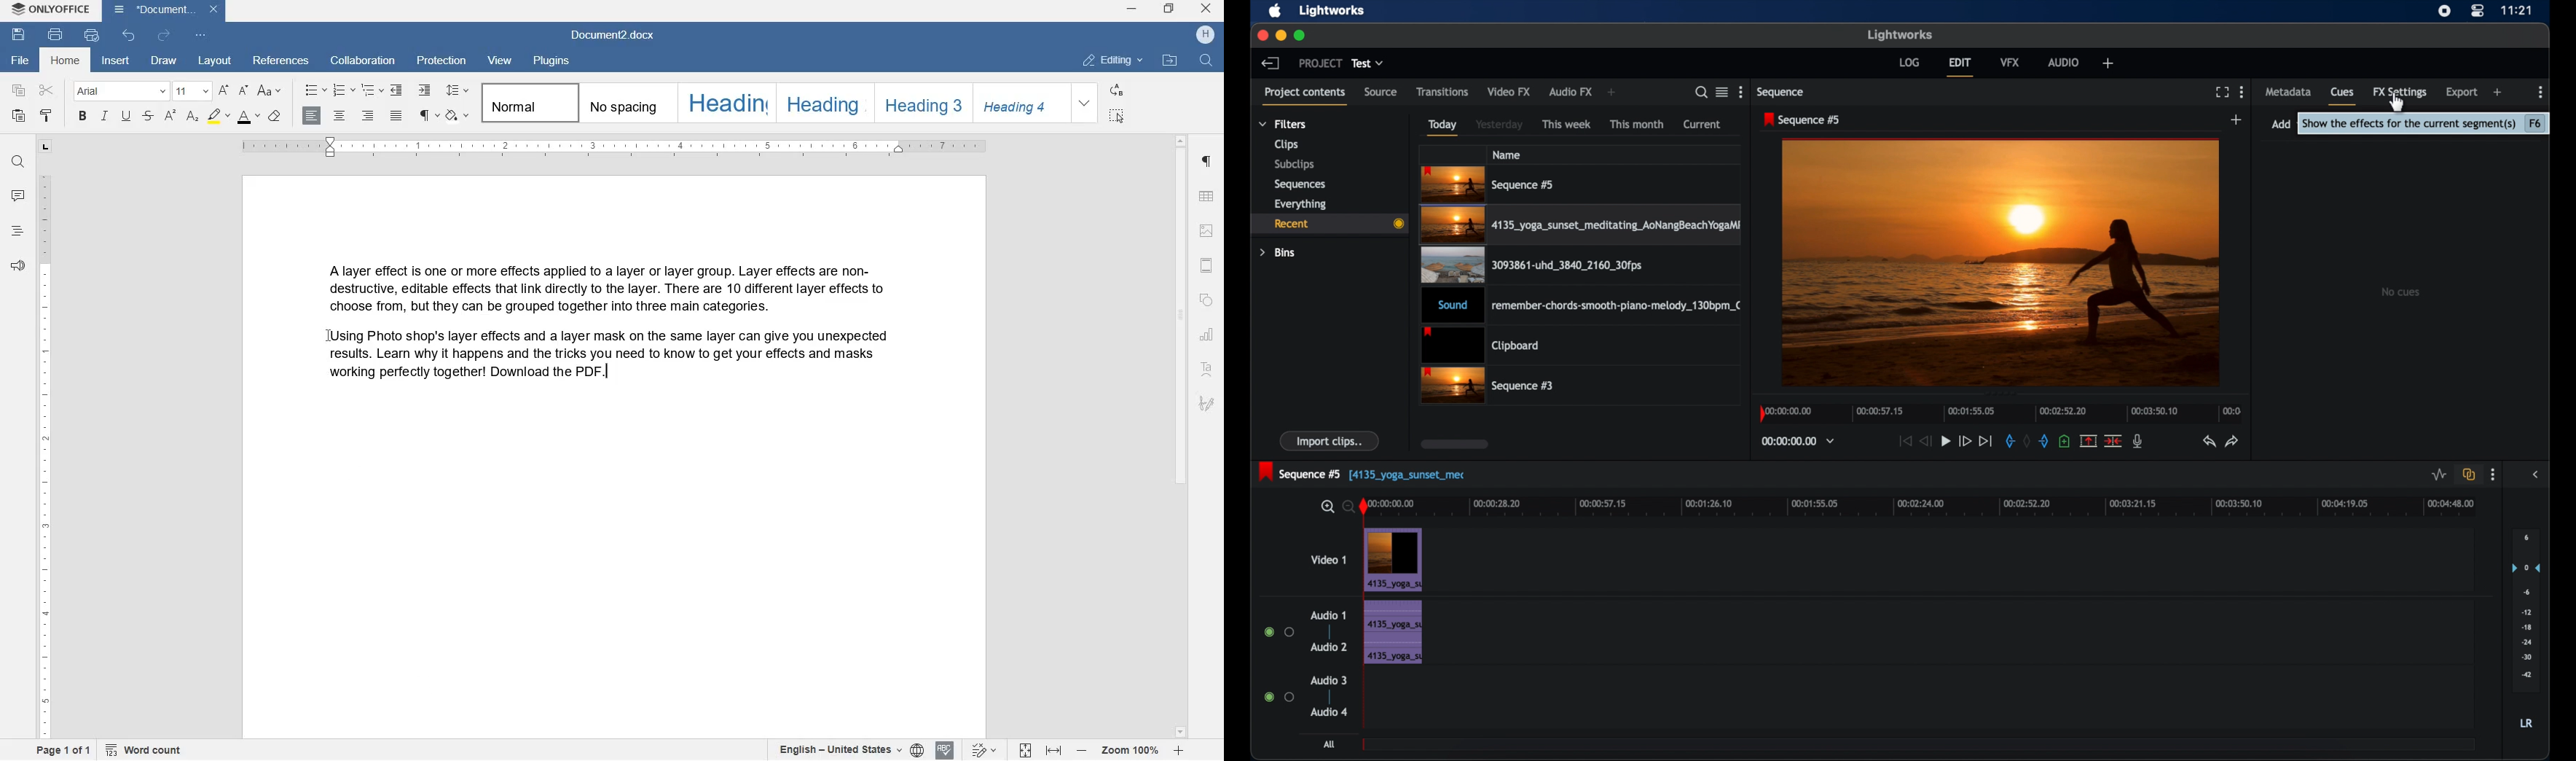  Describe the element at coordinates (2242, 91) in the screenshot. I see `moreoptions` at that location.